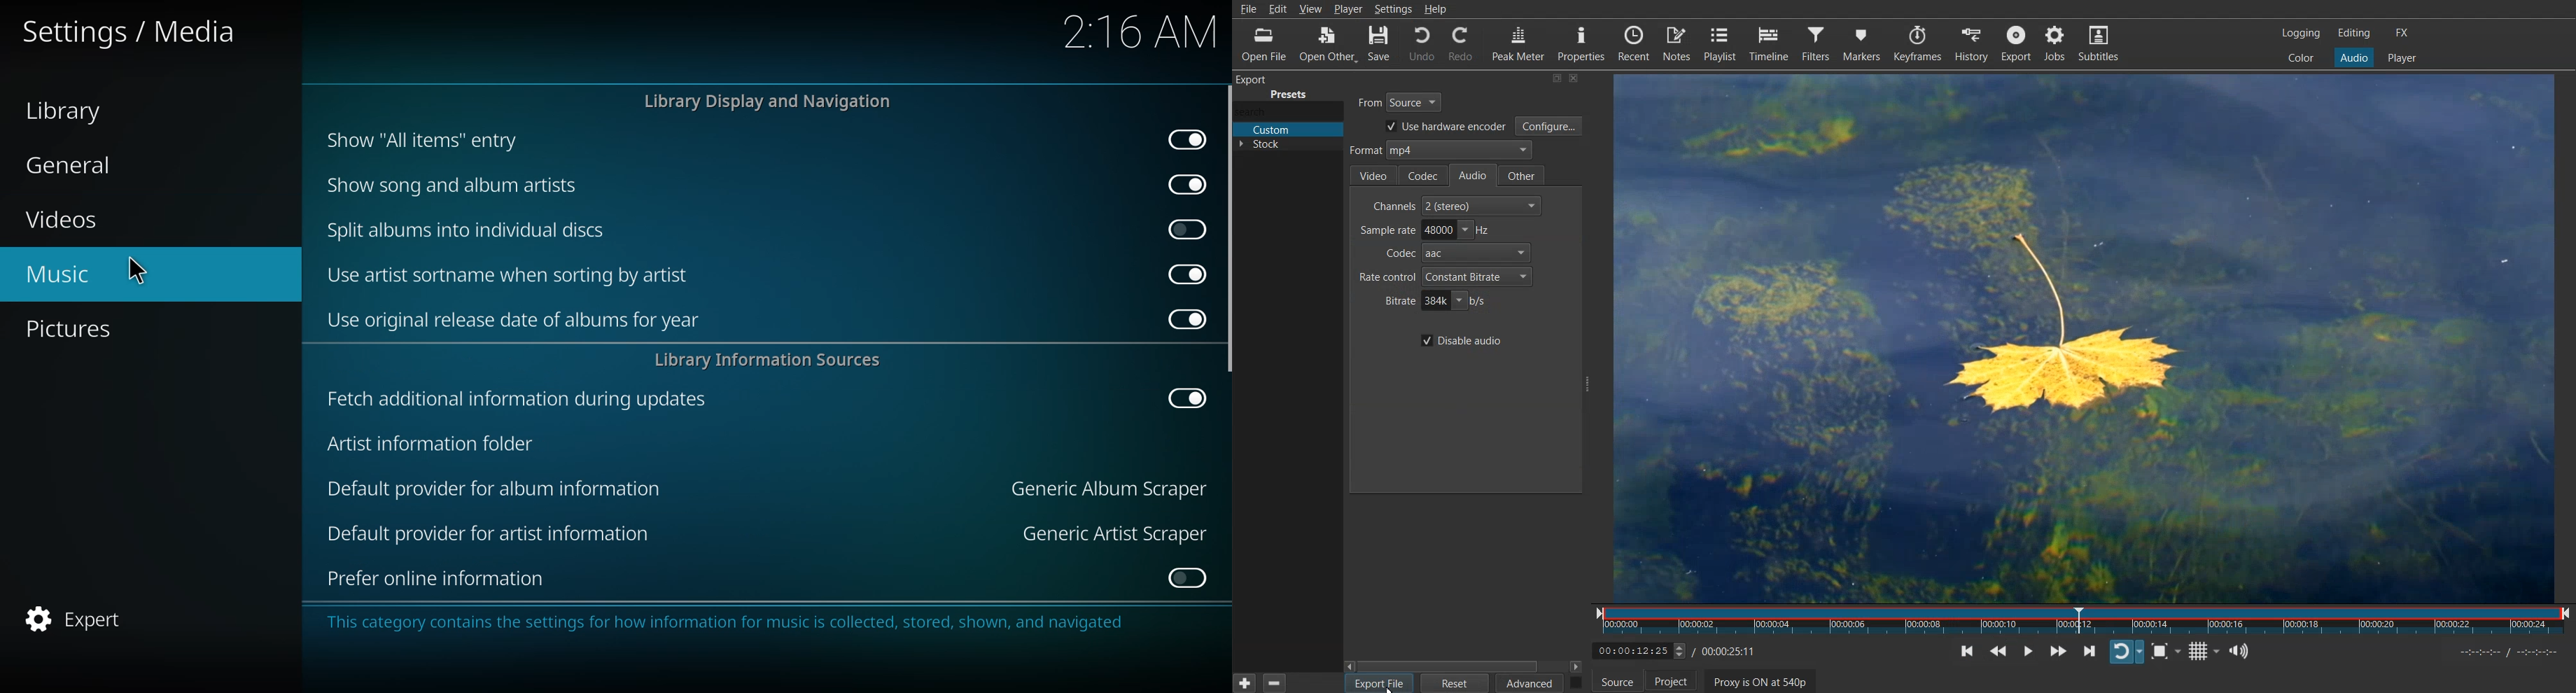 The width and height of the screenshot is (2576, 700). Describe the element at coordinates (1524, 175) in the screenshot. I see `Other` at that location.